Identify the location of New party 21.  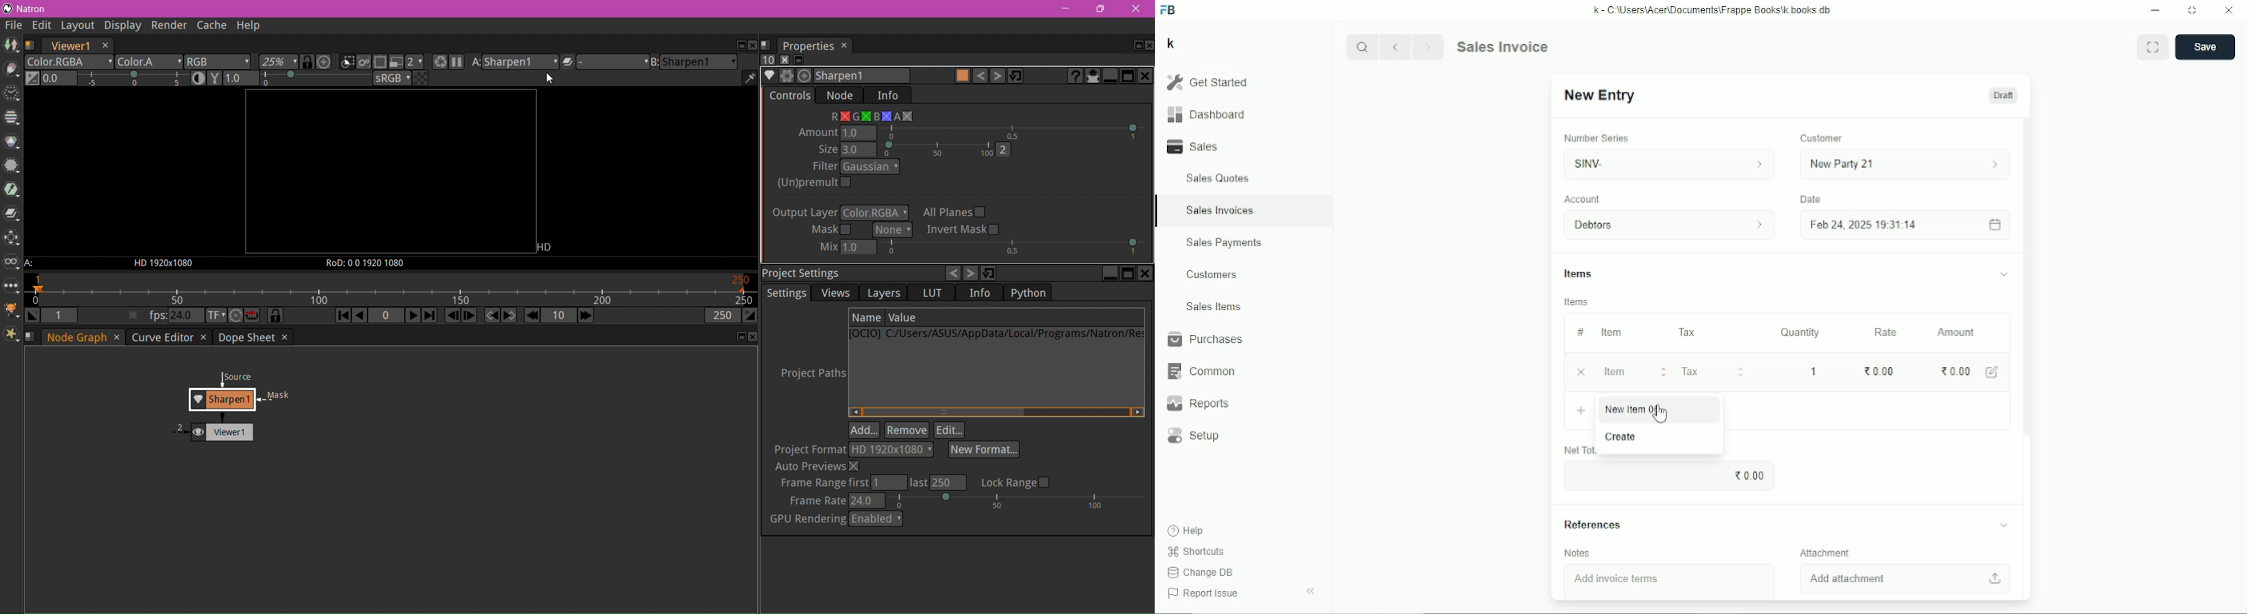
(1907, 164).